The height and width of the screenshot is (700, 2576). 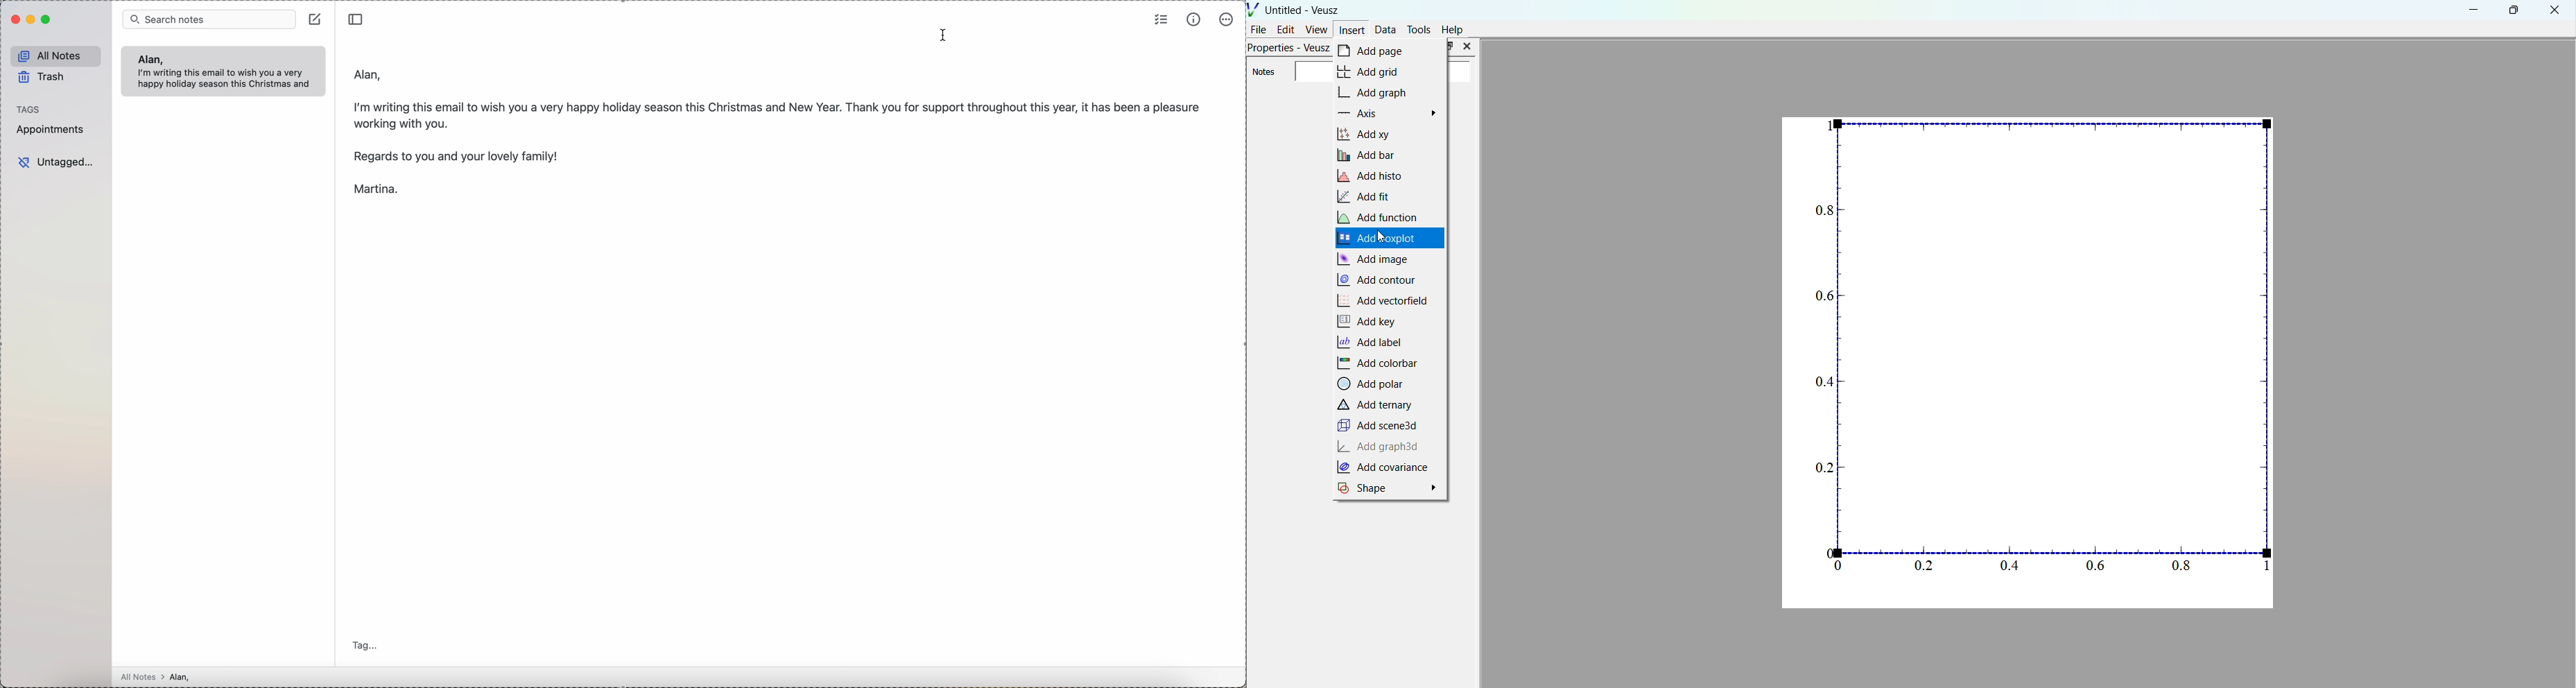 What do you see at coordinates (43, 79) in the screenshot?
I see `trash` at bounding box center [43, 79].